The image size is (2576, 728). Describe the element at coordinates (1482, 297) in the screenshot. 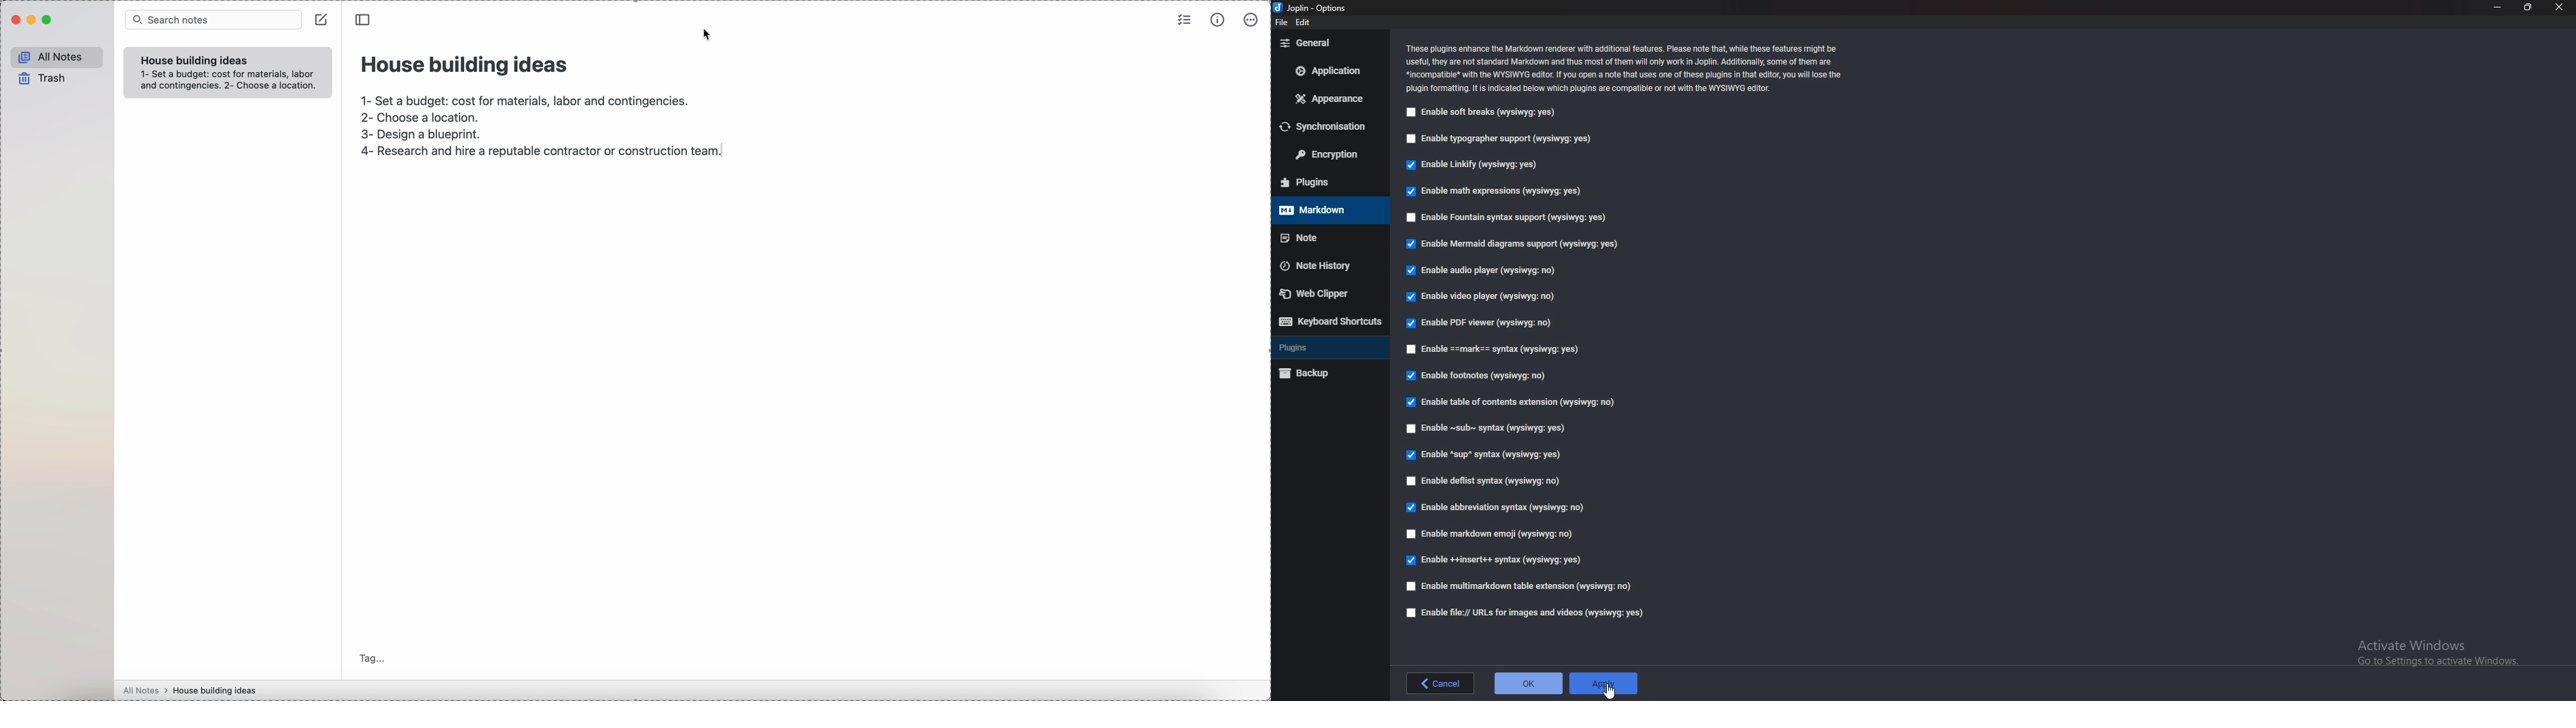

I see `enable video player` at that location.